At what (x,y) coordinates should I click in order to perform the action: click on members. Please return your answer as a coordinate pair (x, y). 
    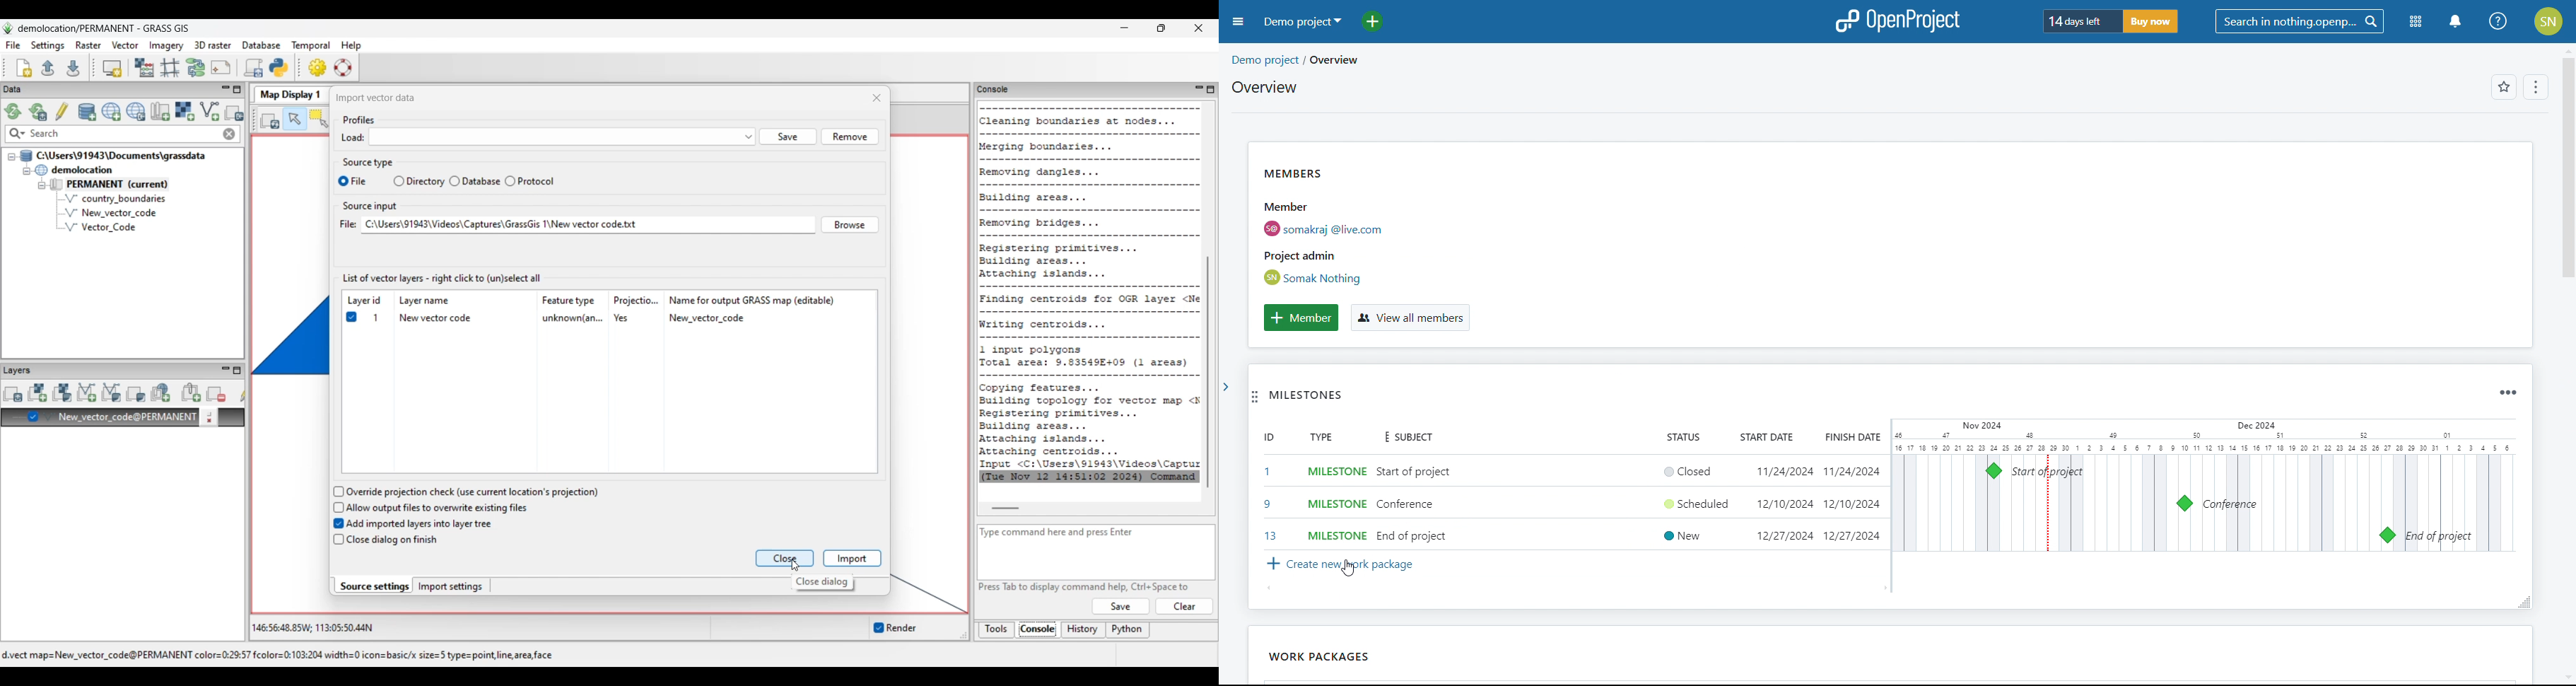
    Looking at the image, I should click on (1349, 226).